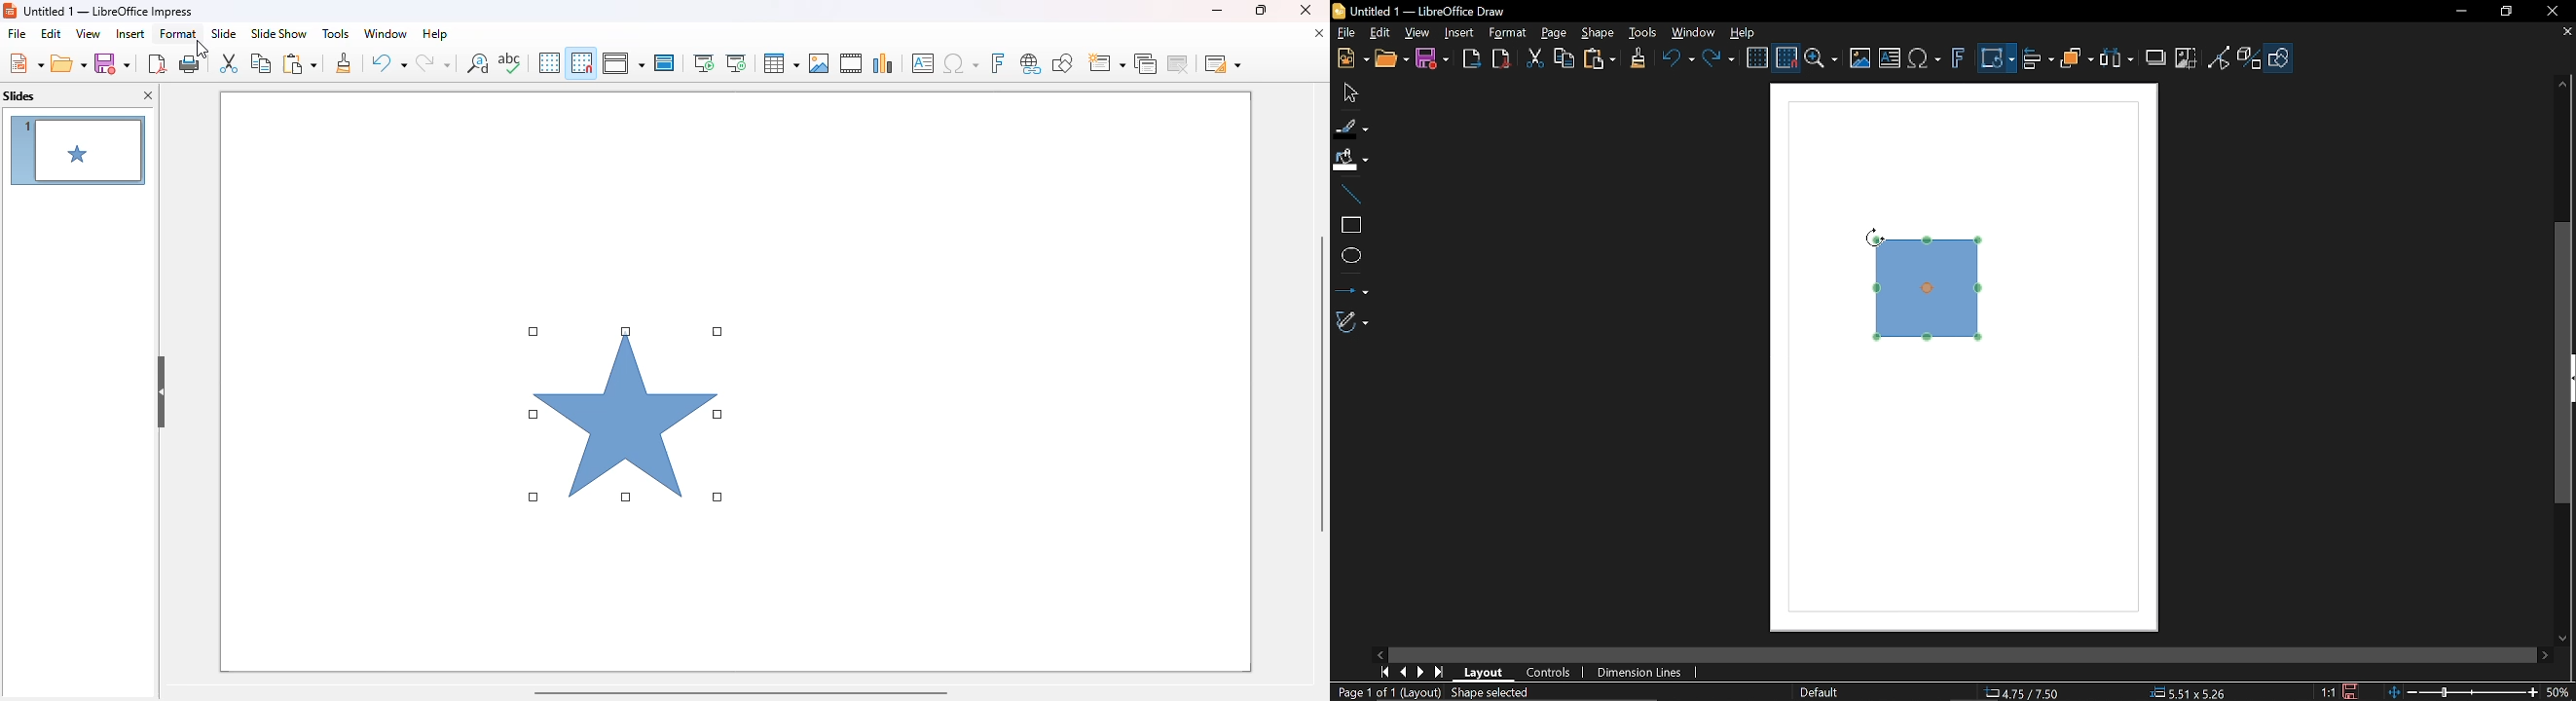 The height and width of the screenshot is (728, 2576). I want to click on insert fontwork text, so click(997, 62).